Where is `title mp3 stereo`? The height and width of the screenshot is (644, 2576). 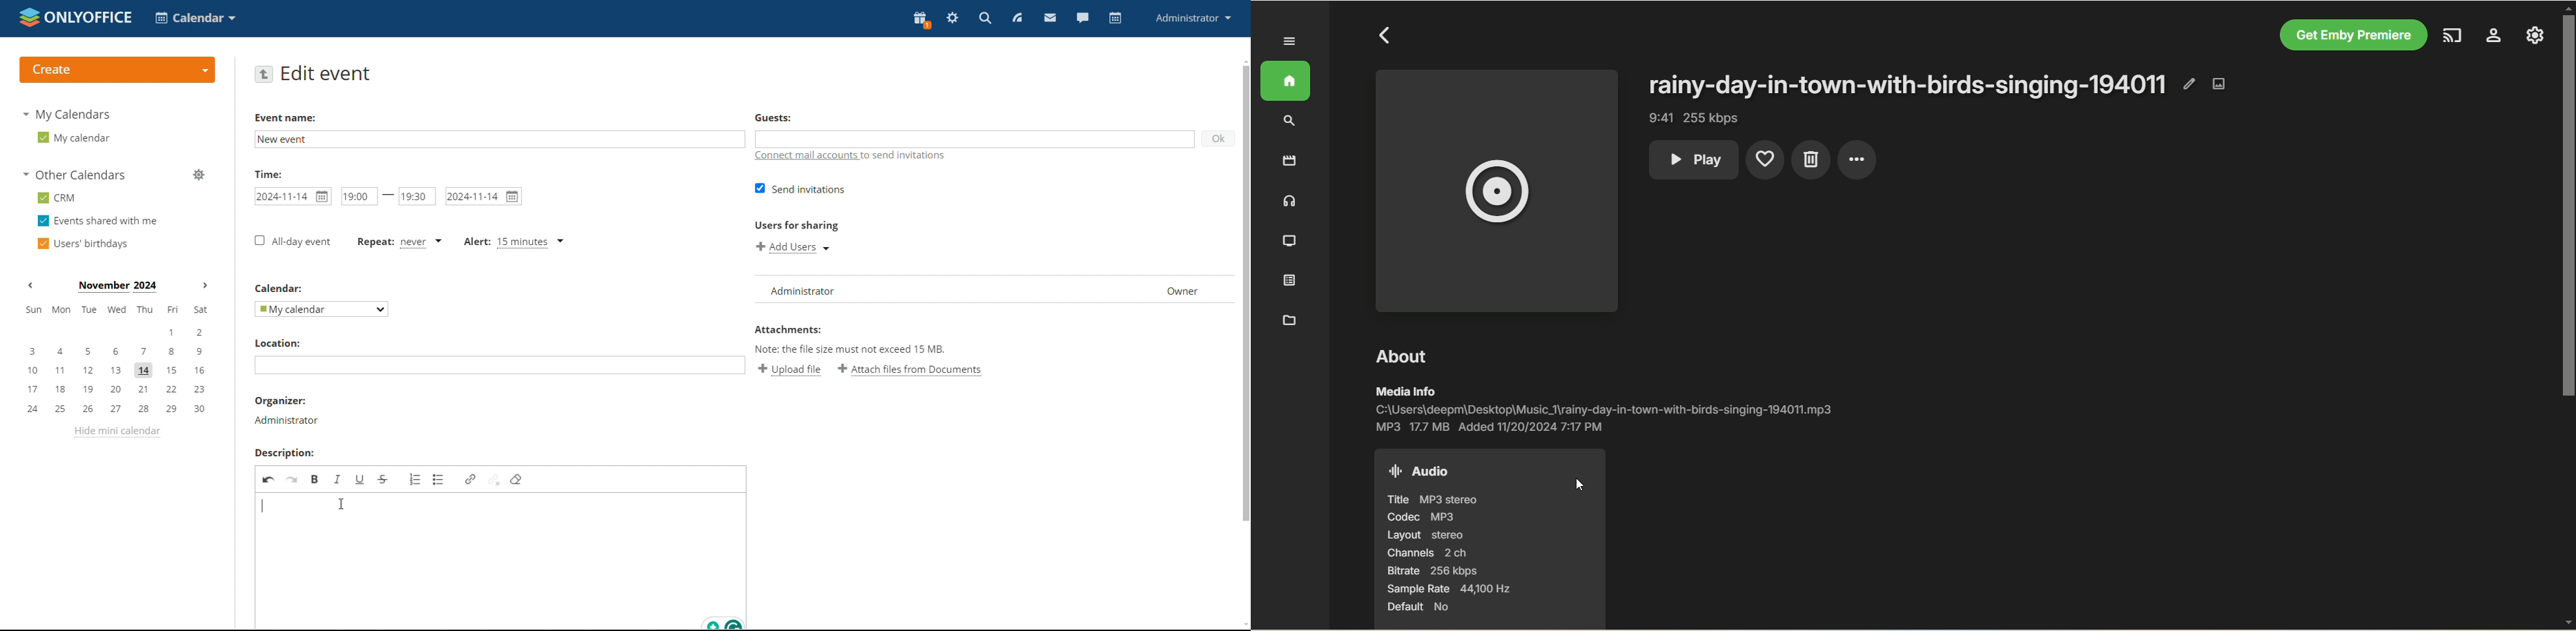
title mp3 stereo is located at coordinates (1432, 498).